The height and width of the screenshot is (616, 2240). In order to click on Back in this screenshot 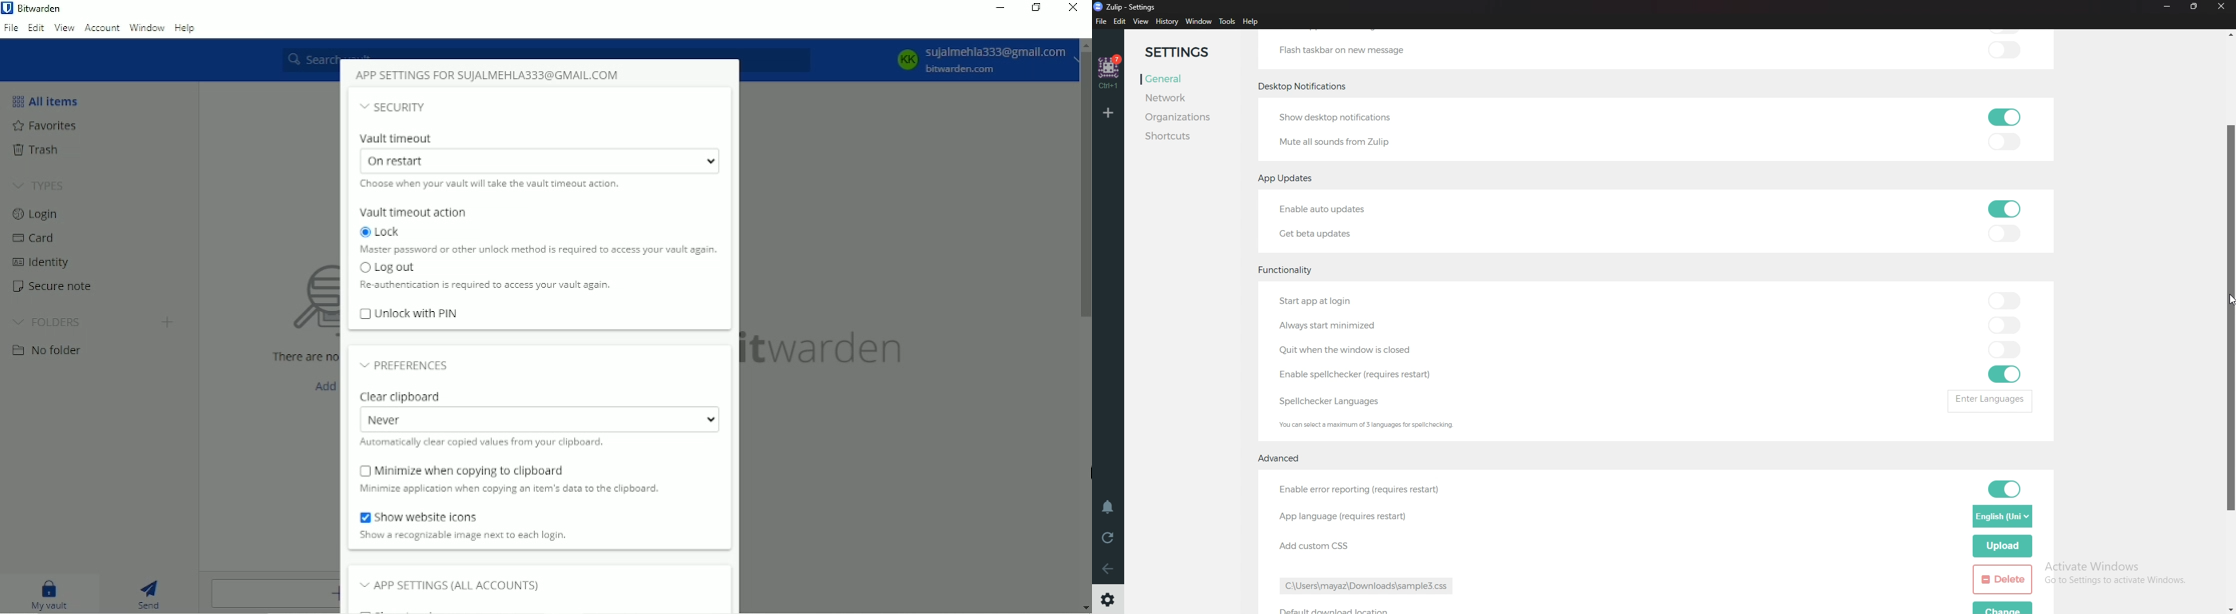, I will do `click(1109, 571)`.